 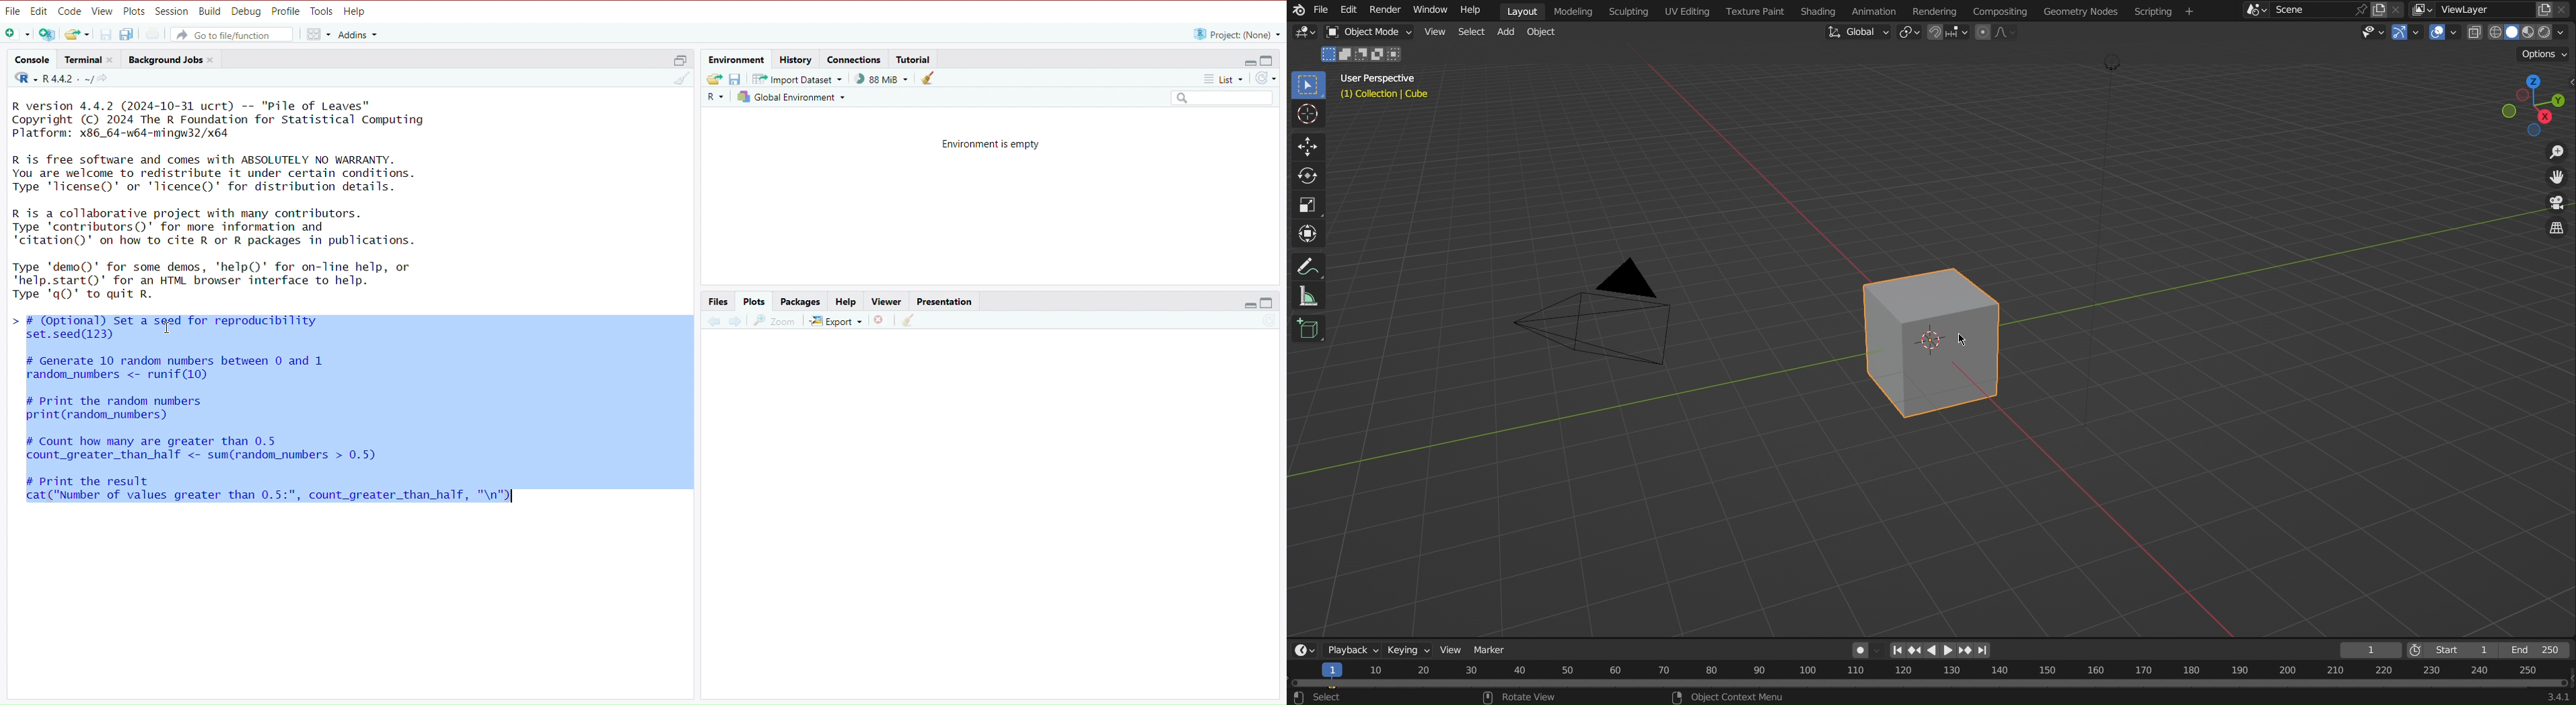 I want to click on Viewpoint, so click(x=2519, y=103).